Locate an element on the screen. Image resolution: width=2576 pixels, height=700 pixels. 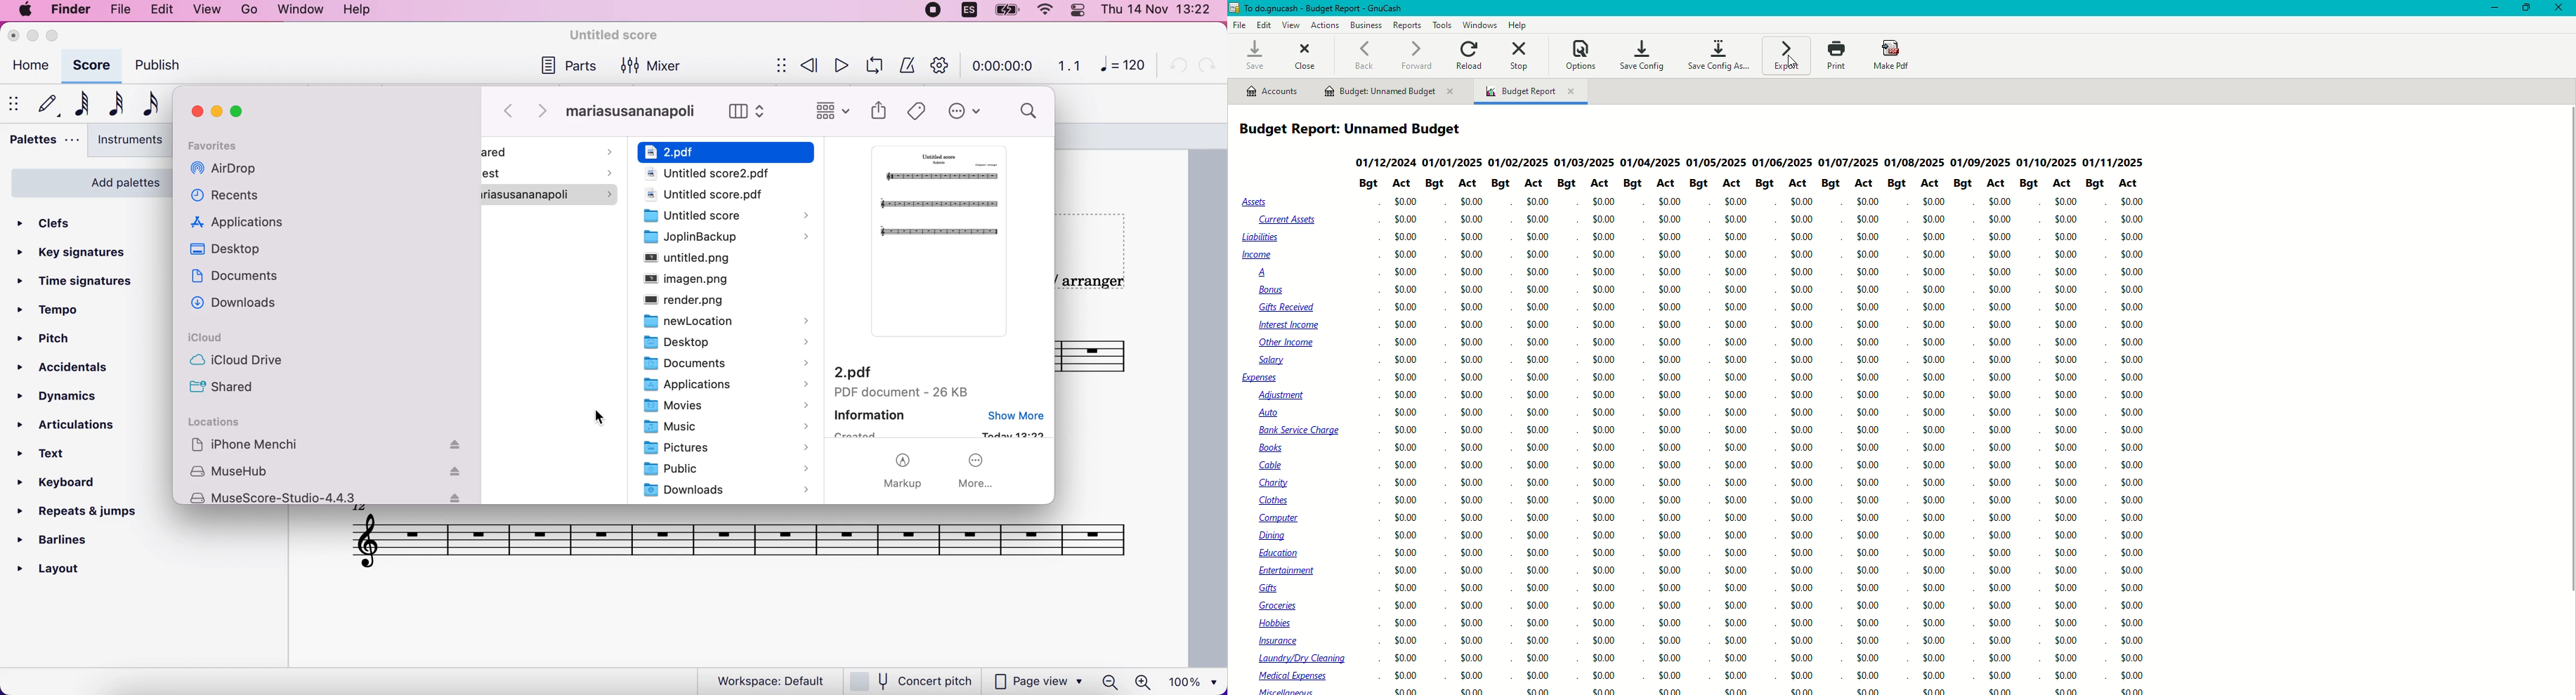
$0.00 is located at coordinates (1541, 501).